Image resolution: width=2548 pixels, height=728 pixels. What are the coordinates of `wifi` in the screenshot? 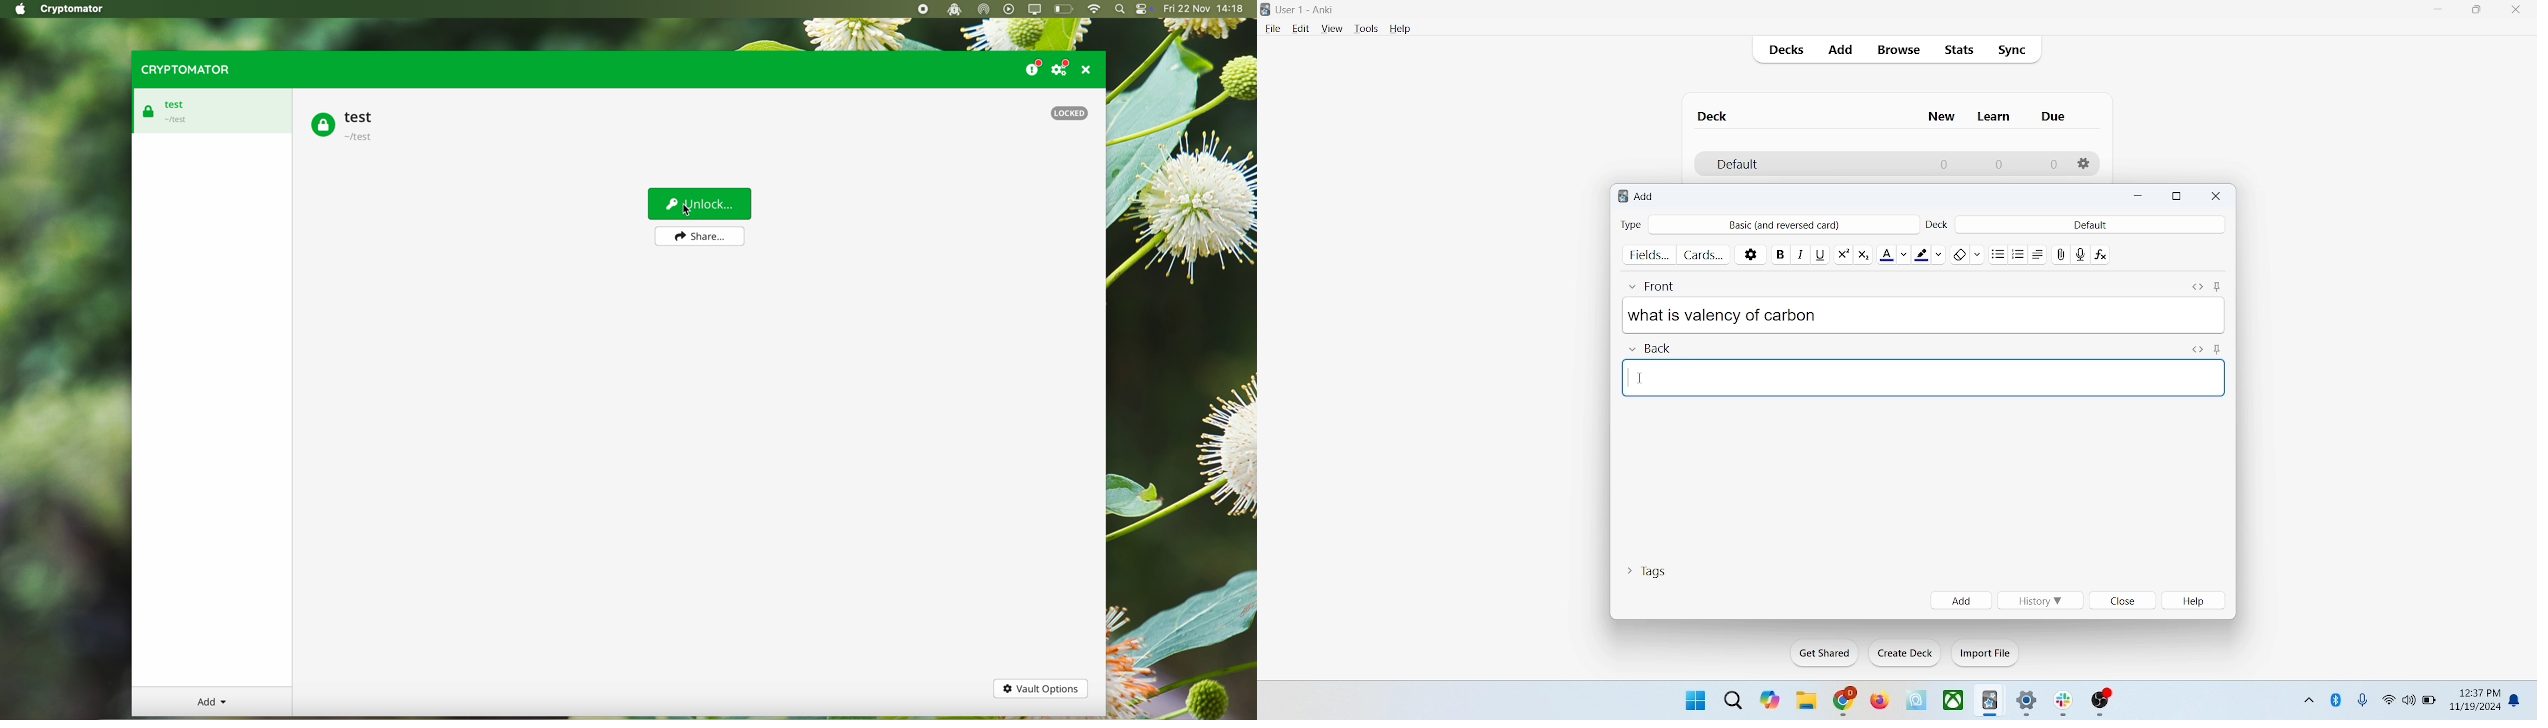 It's located at (2388, 699).